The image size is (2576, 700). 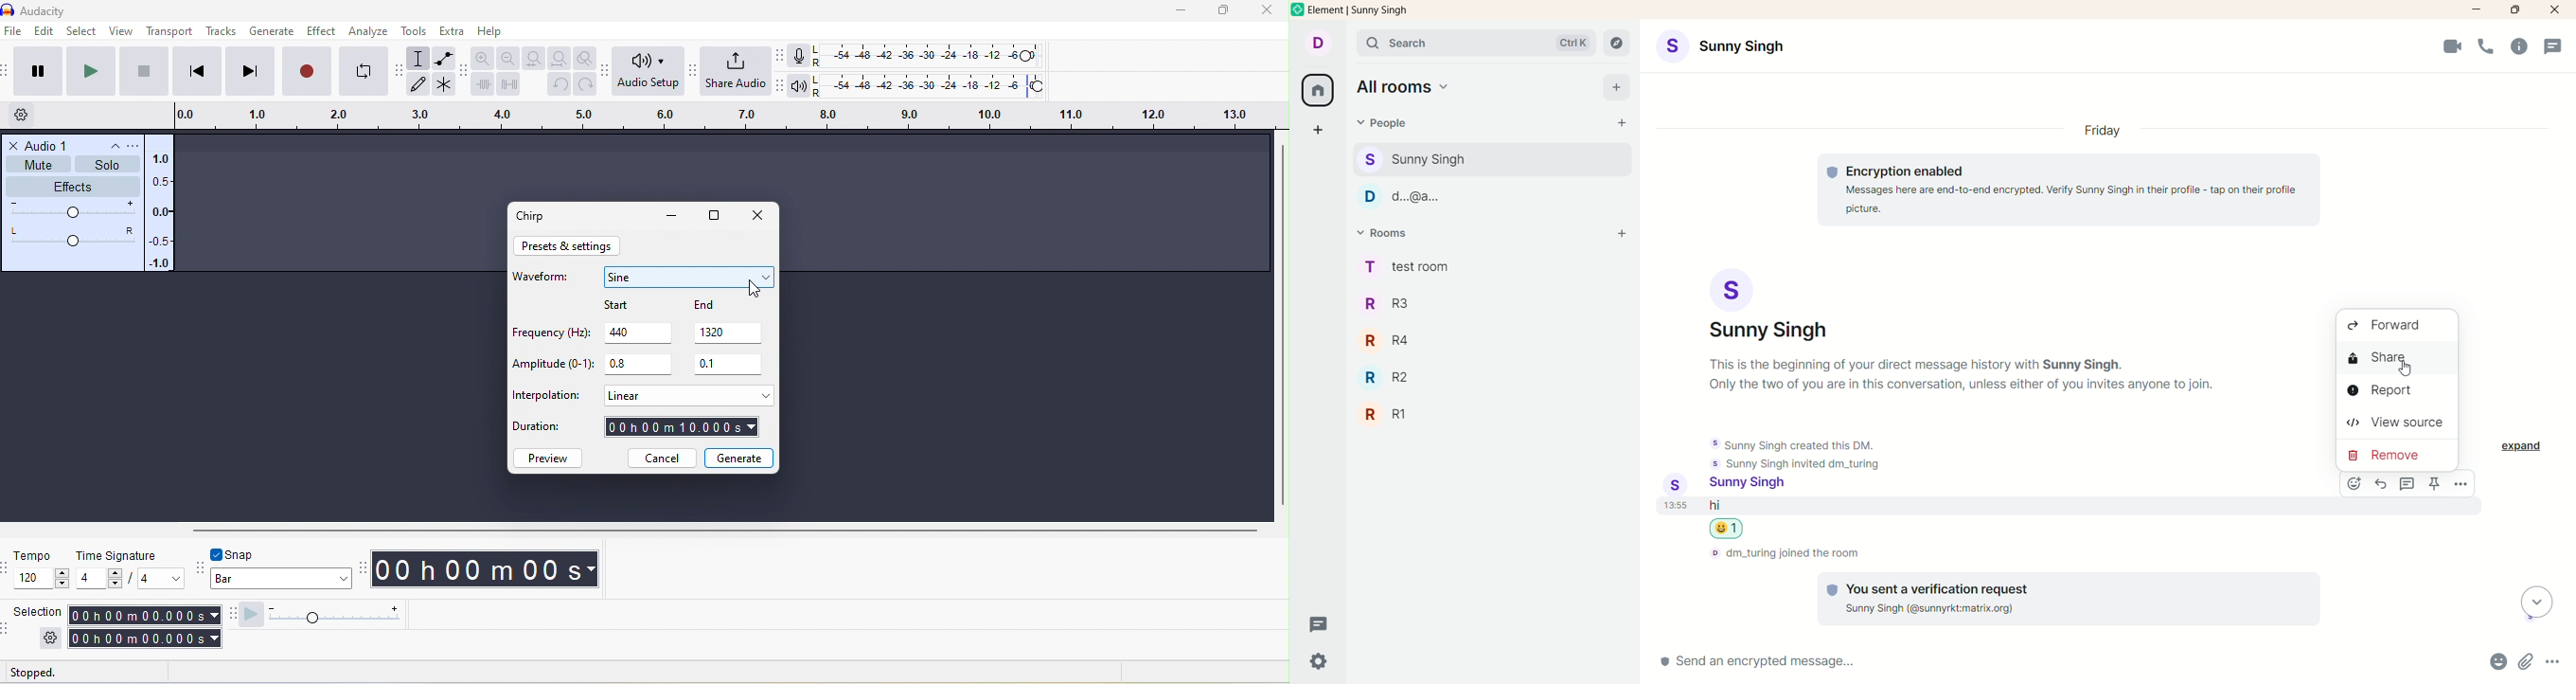 What do you see at coordinates (271, 32) in the screenshot?
I see `generate` at bounding box center [271, 32].